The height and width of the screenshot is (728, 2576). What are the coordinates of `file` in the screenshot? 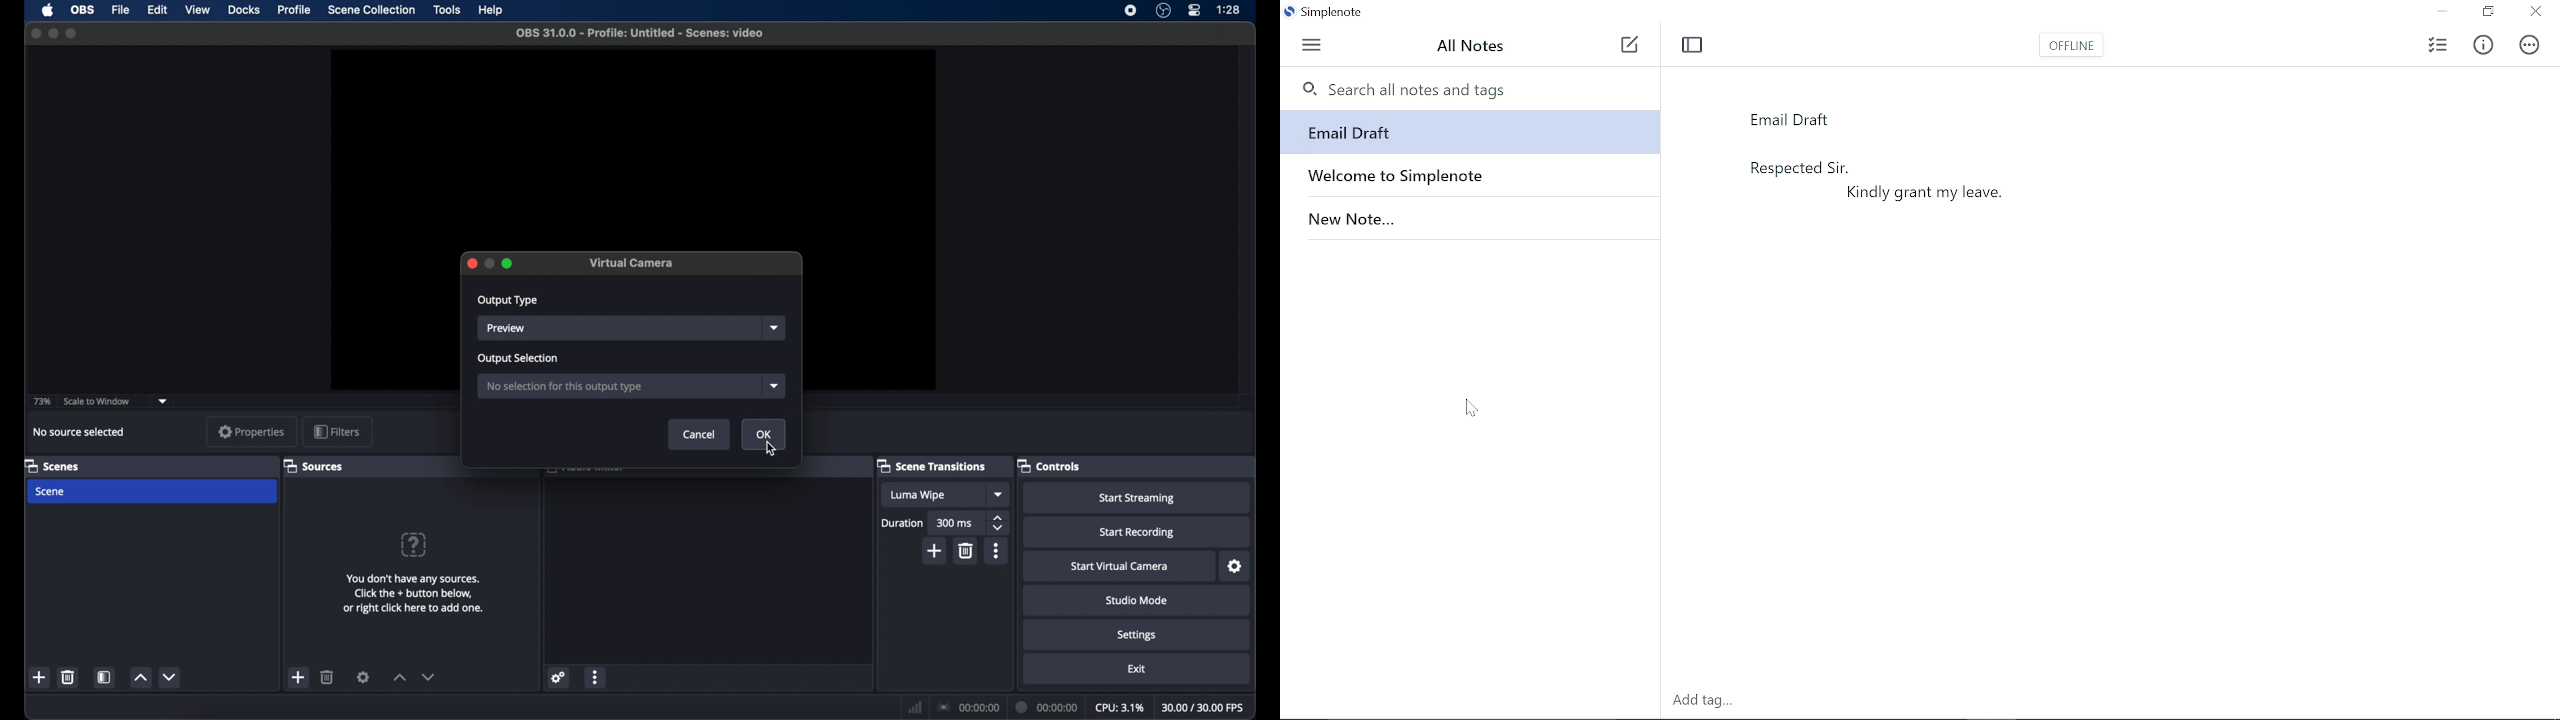 It's located at (120, 11).